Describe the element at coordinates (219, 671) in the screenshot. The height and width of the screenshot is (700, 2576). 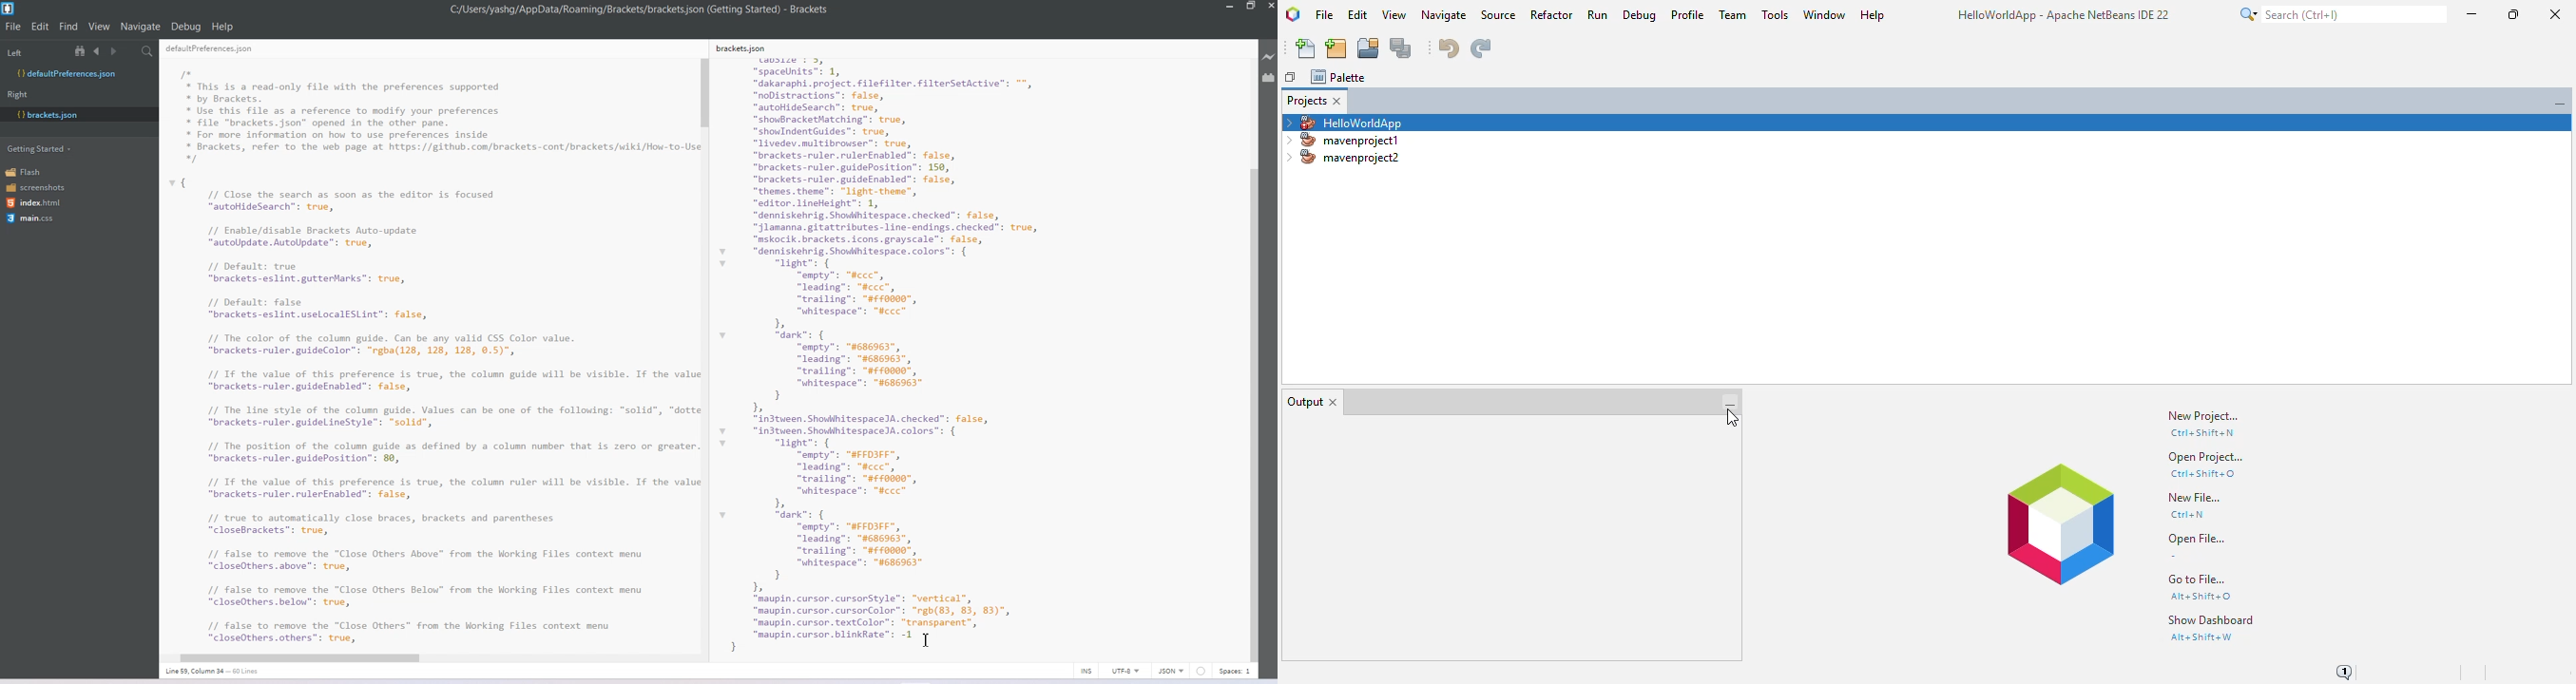
I see `Line 36, Column 13- 60 lines` at that location.